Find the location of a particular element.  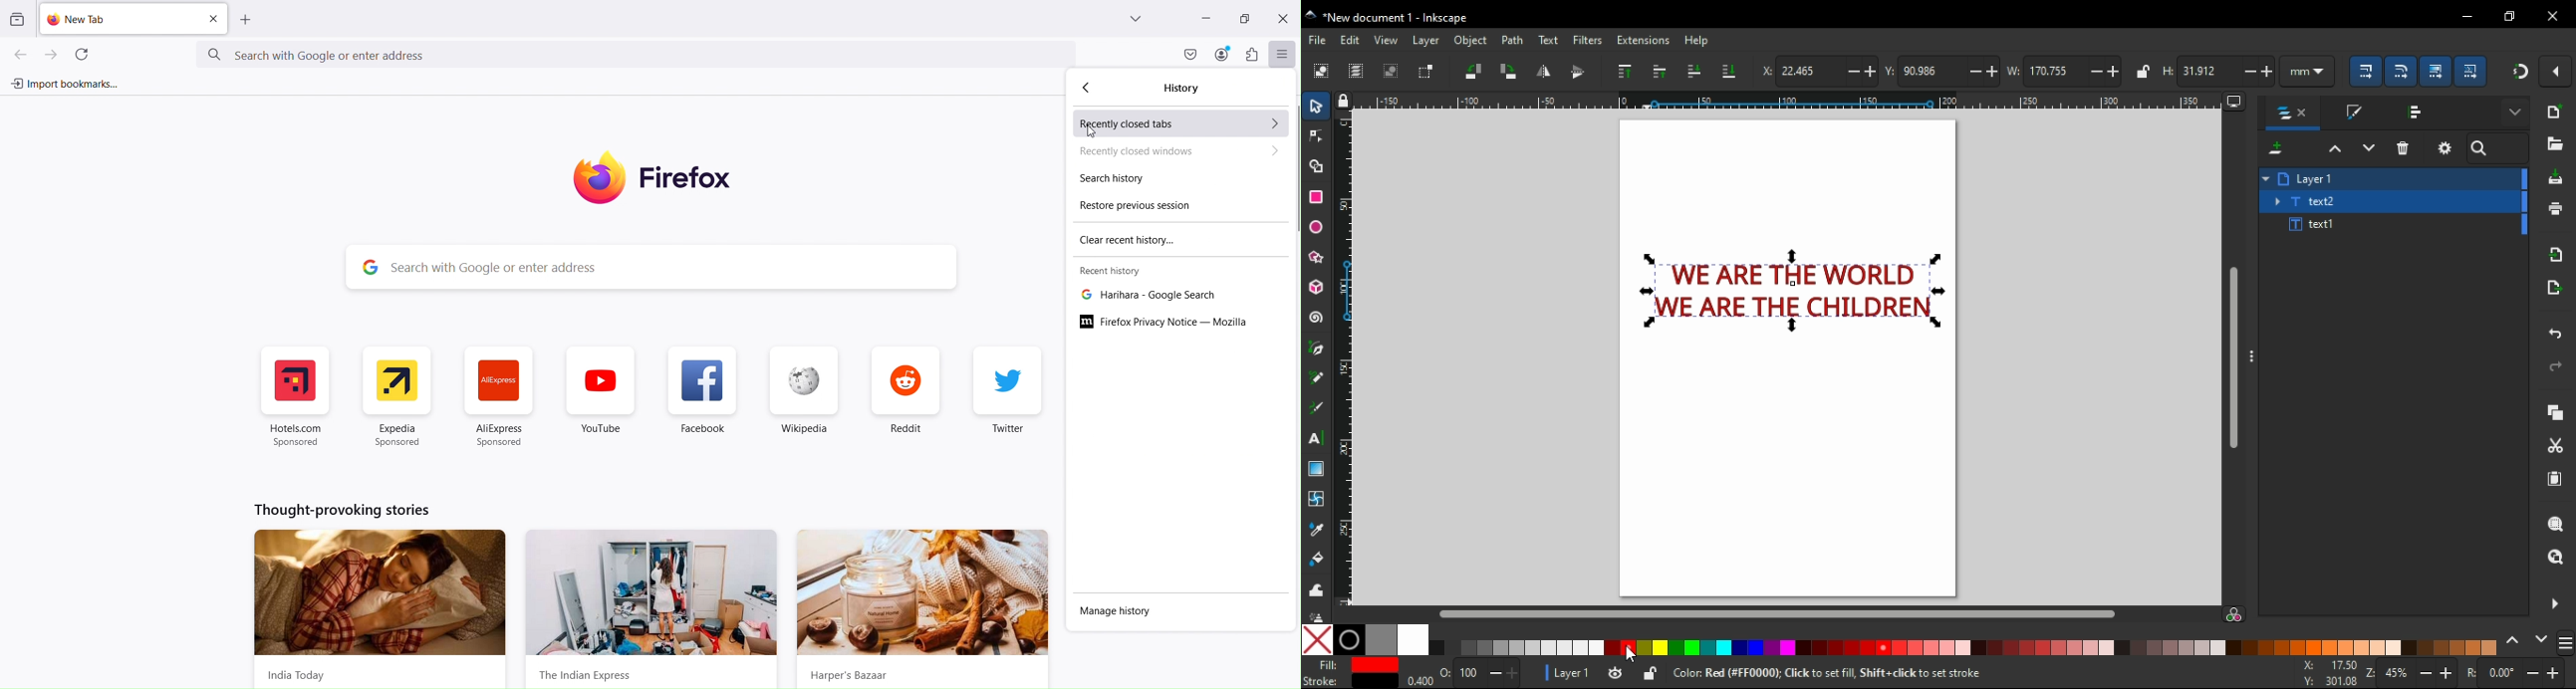

stroke and fill is located at coordinates (2354, 112).